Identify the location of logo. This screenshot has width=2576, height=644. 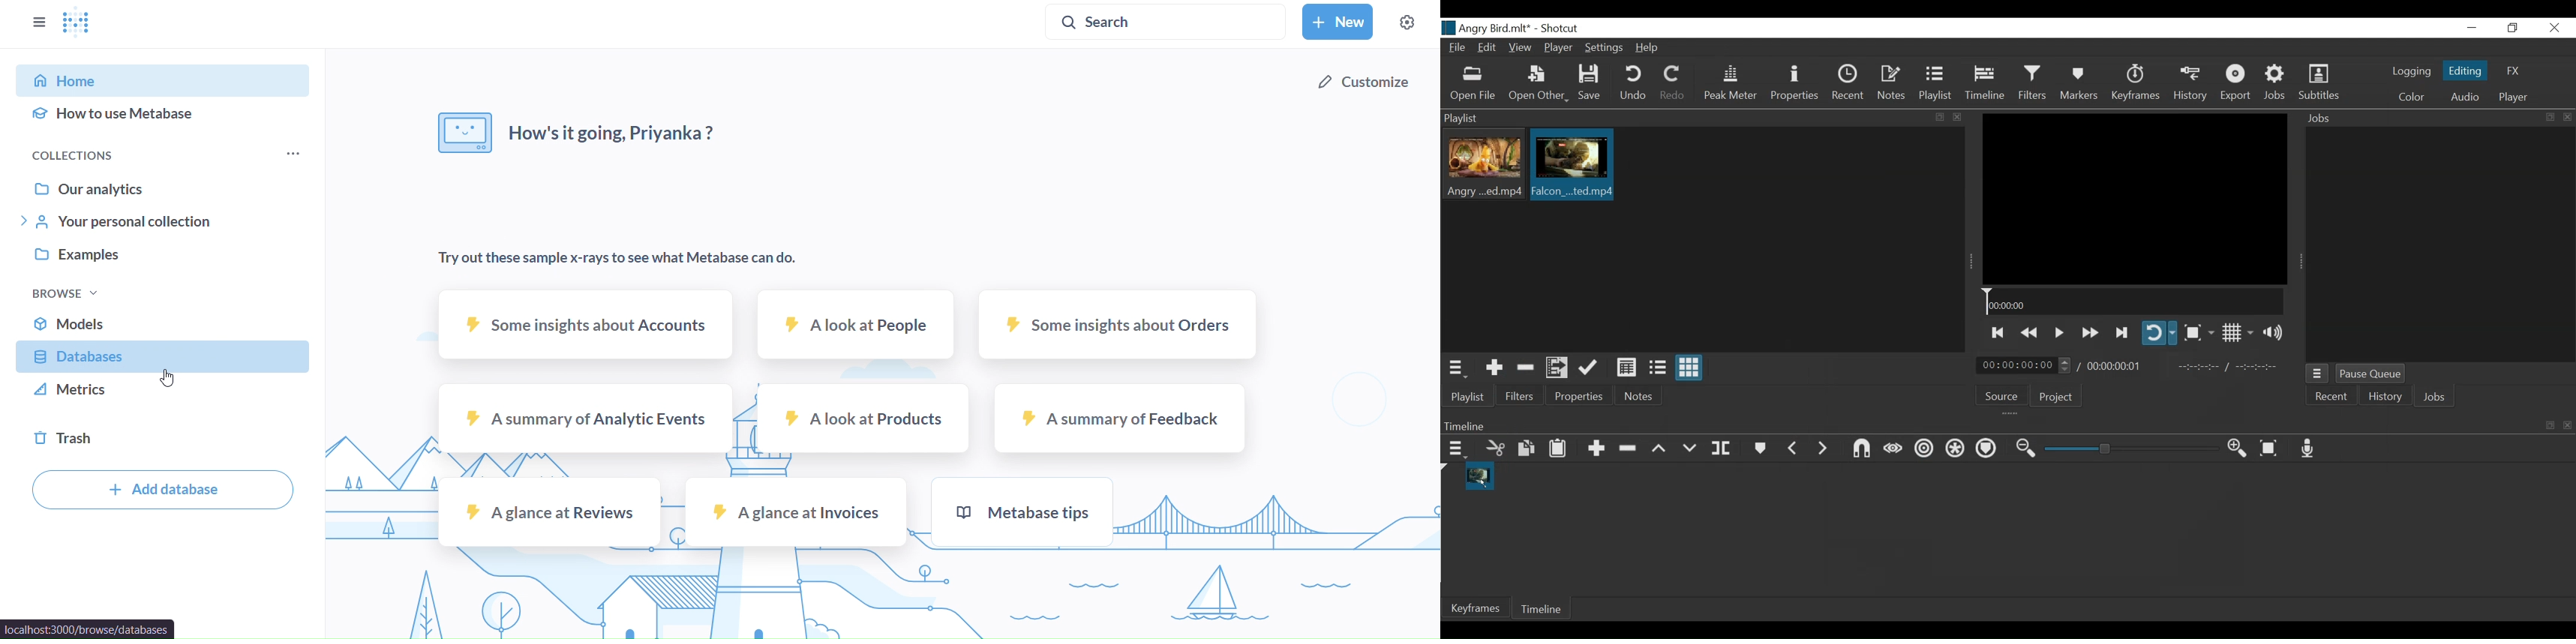
(77, 25).